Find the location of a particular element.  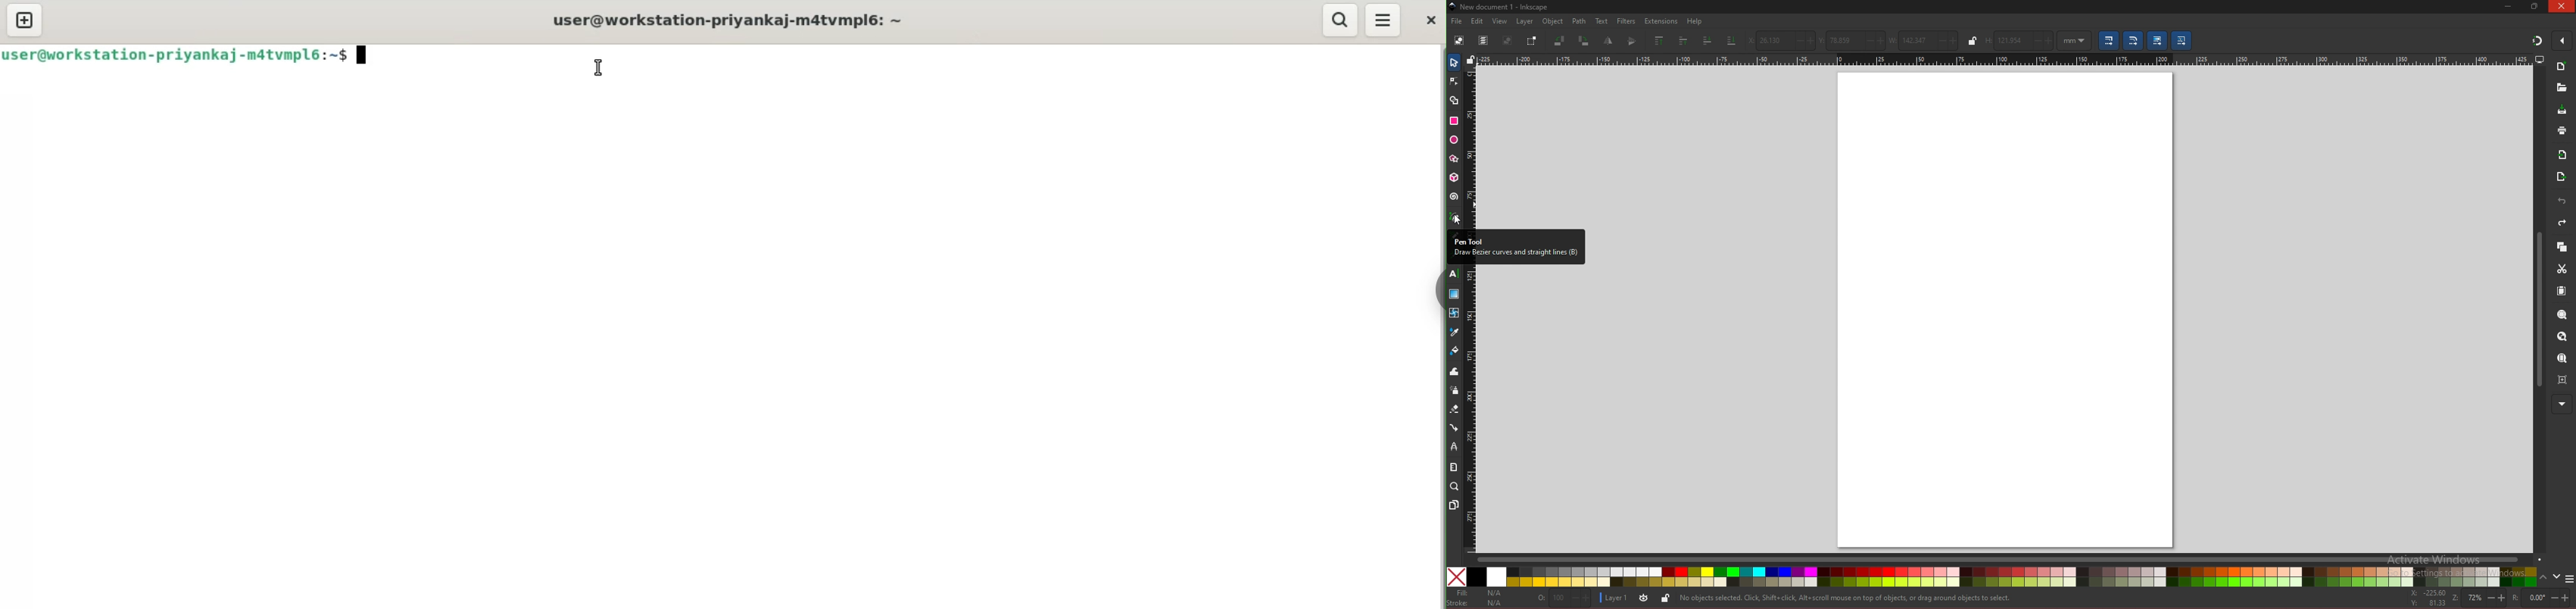

opacity is located at coordinates (1560, 600).